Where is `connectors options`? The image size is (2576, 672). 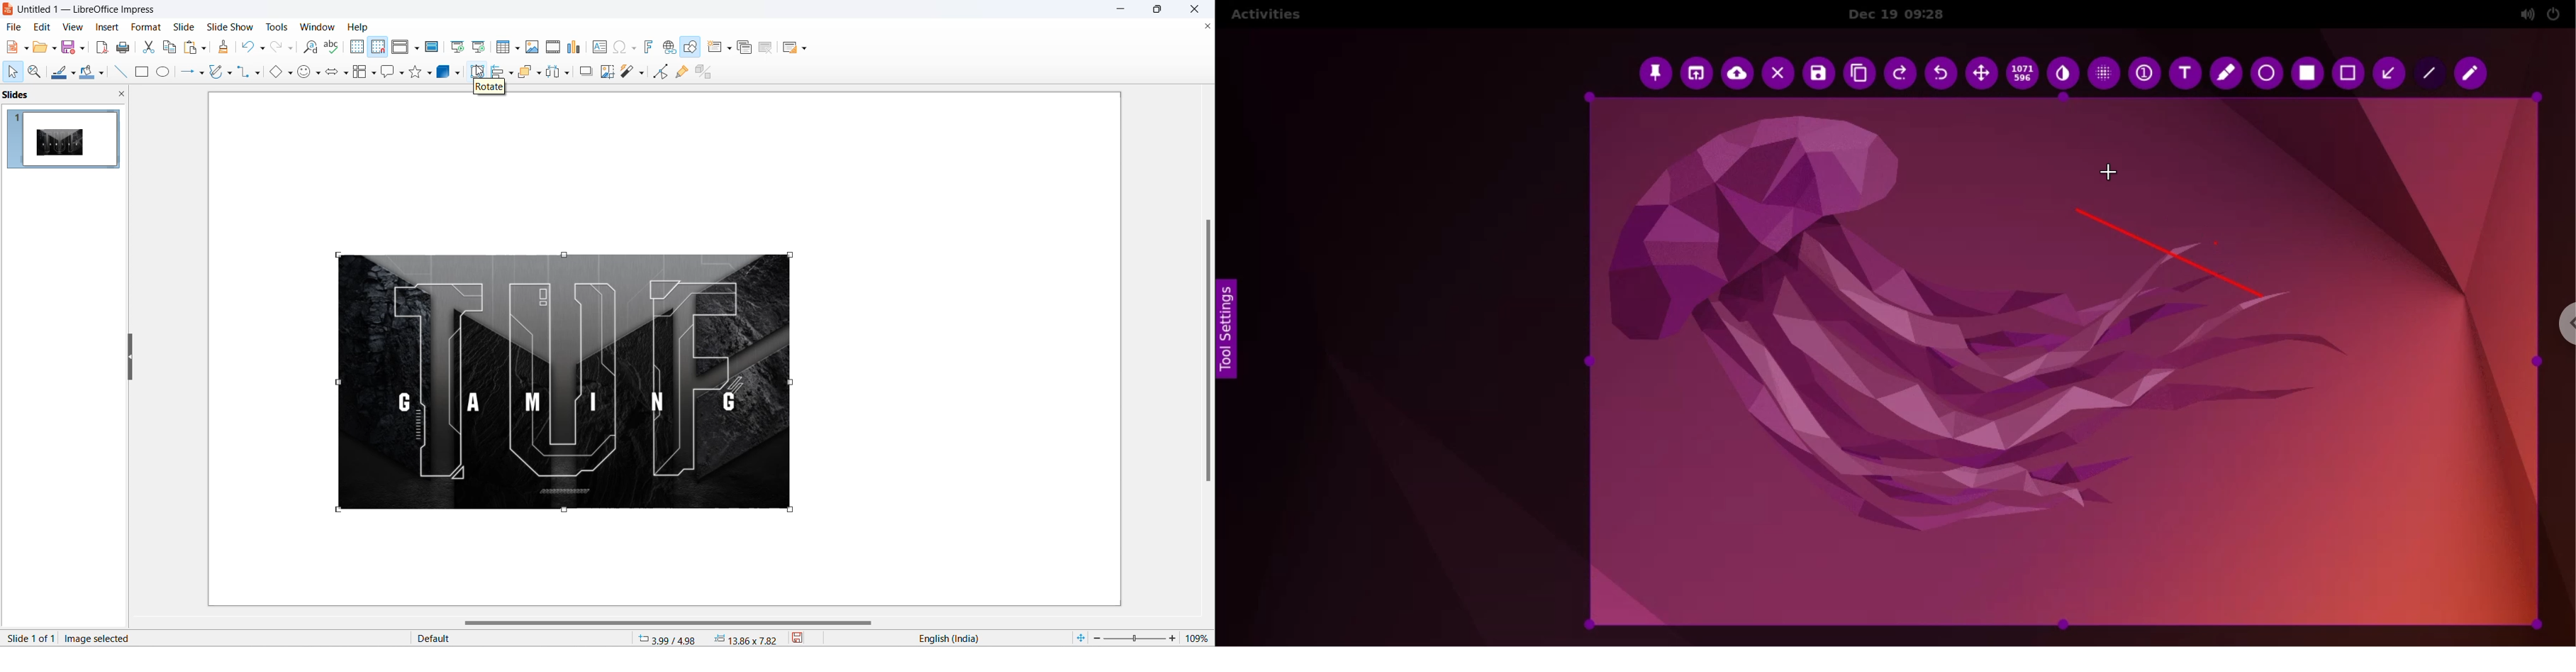 connectors options is located at coordinates (256, 72).